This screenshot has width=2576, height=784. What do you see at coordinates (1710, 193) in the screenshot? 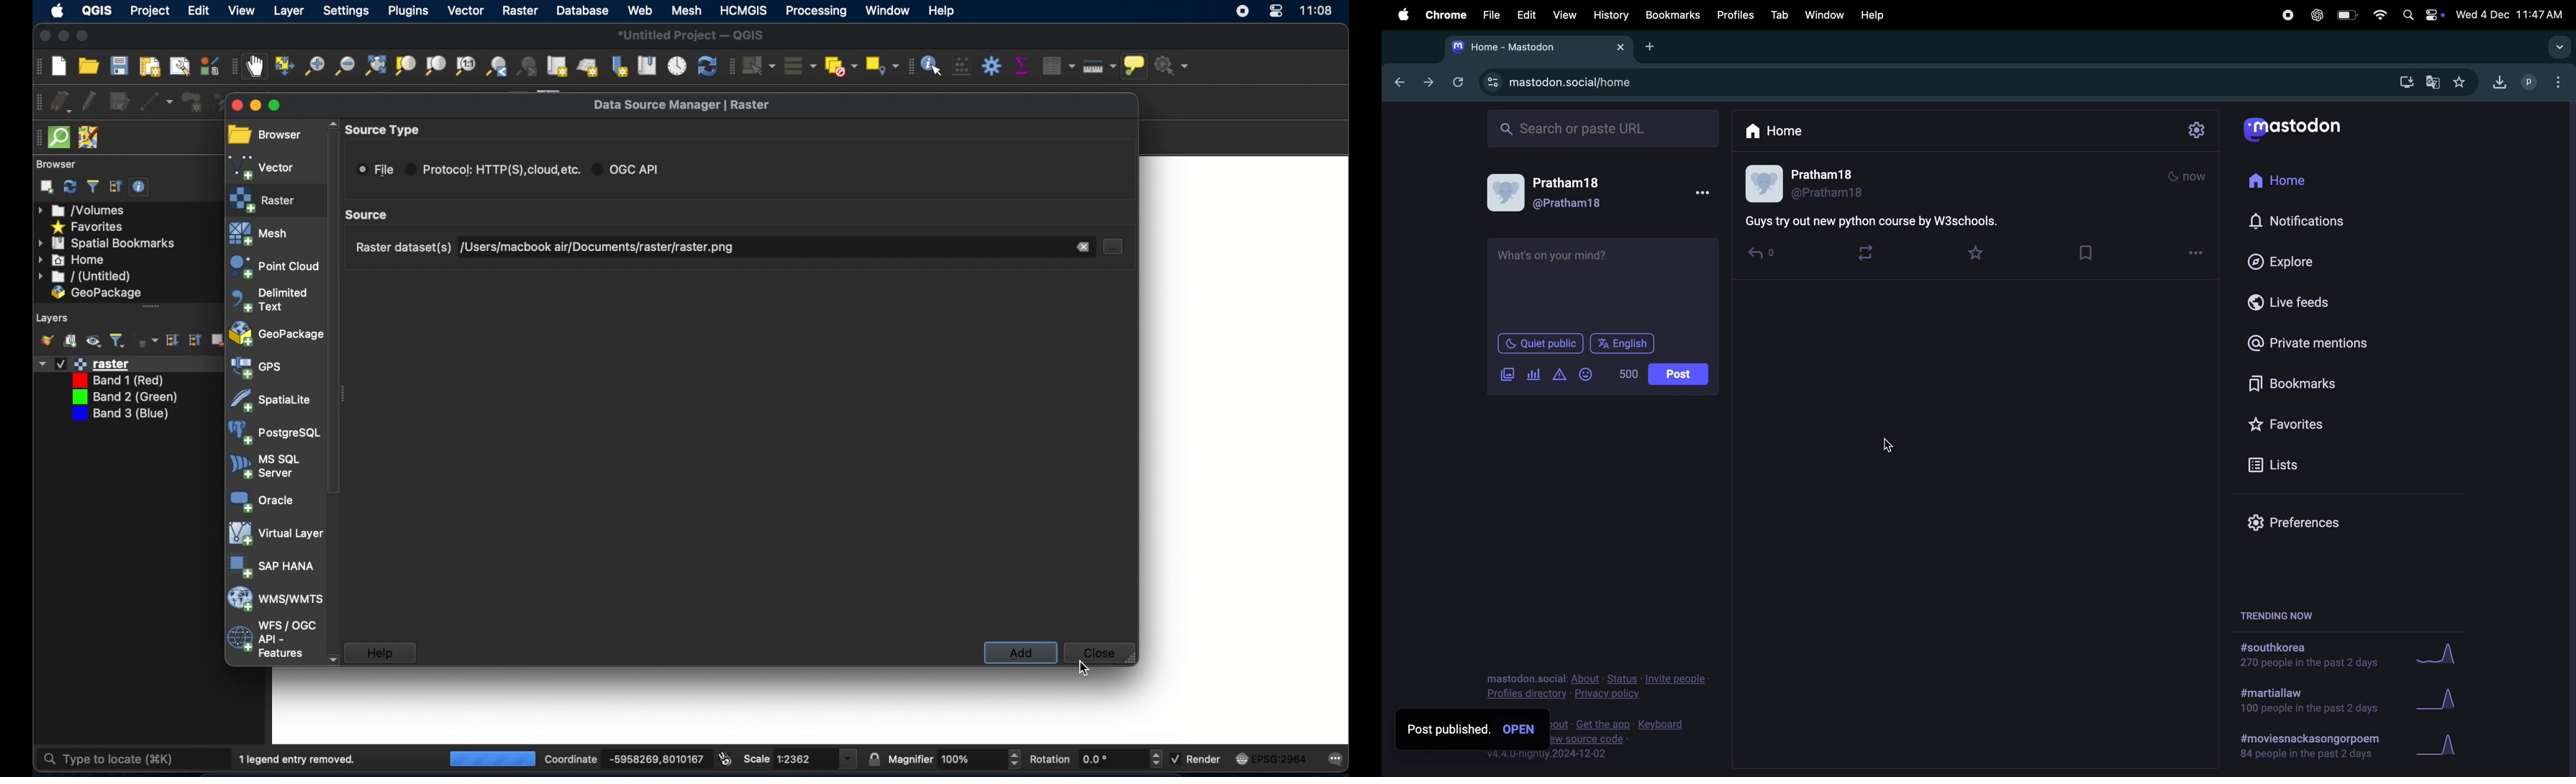
I see `options` at bounding box center [1710, 193].